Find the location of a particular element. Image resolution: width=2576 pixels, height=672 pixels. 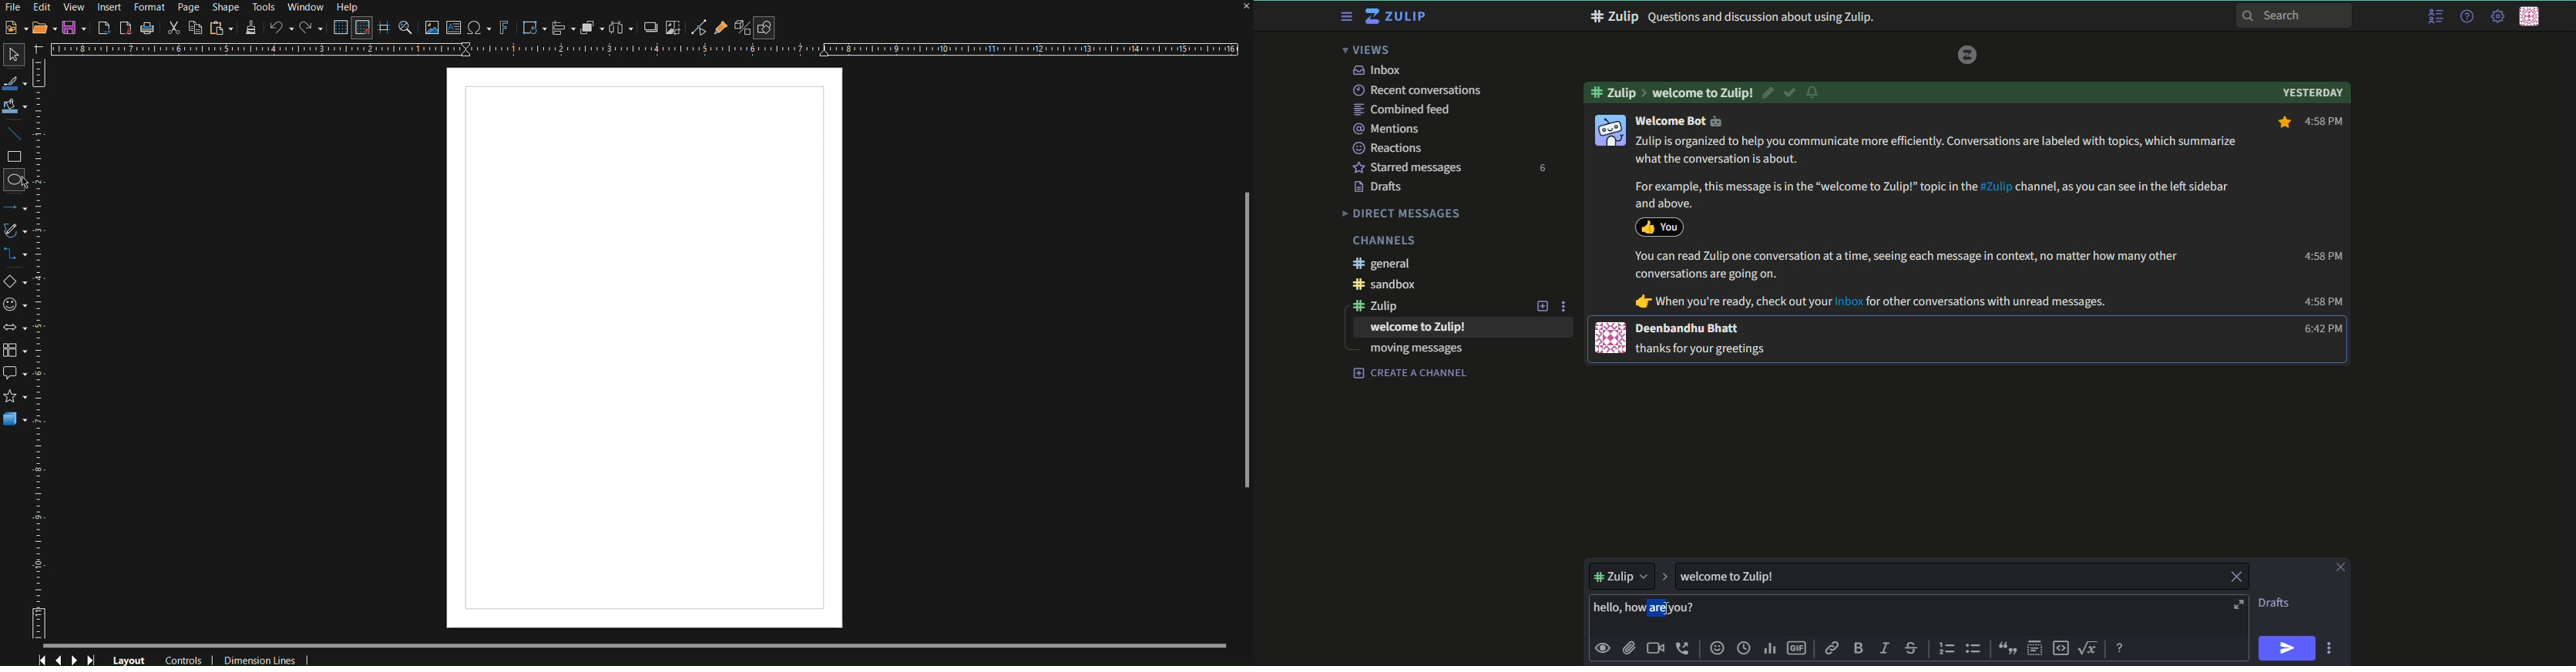

personal menu is located at coordinates (2532, 18).